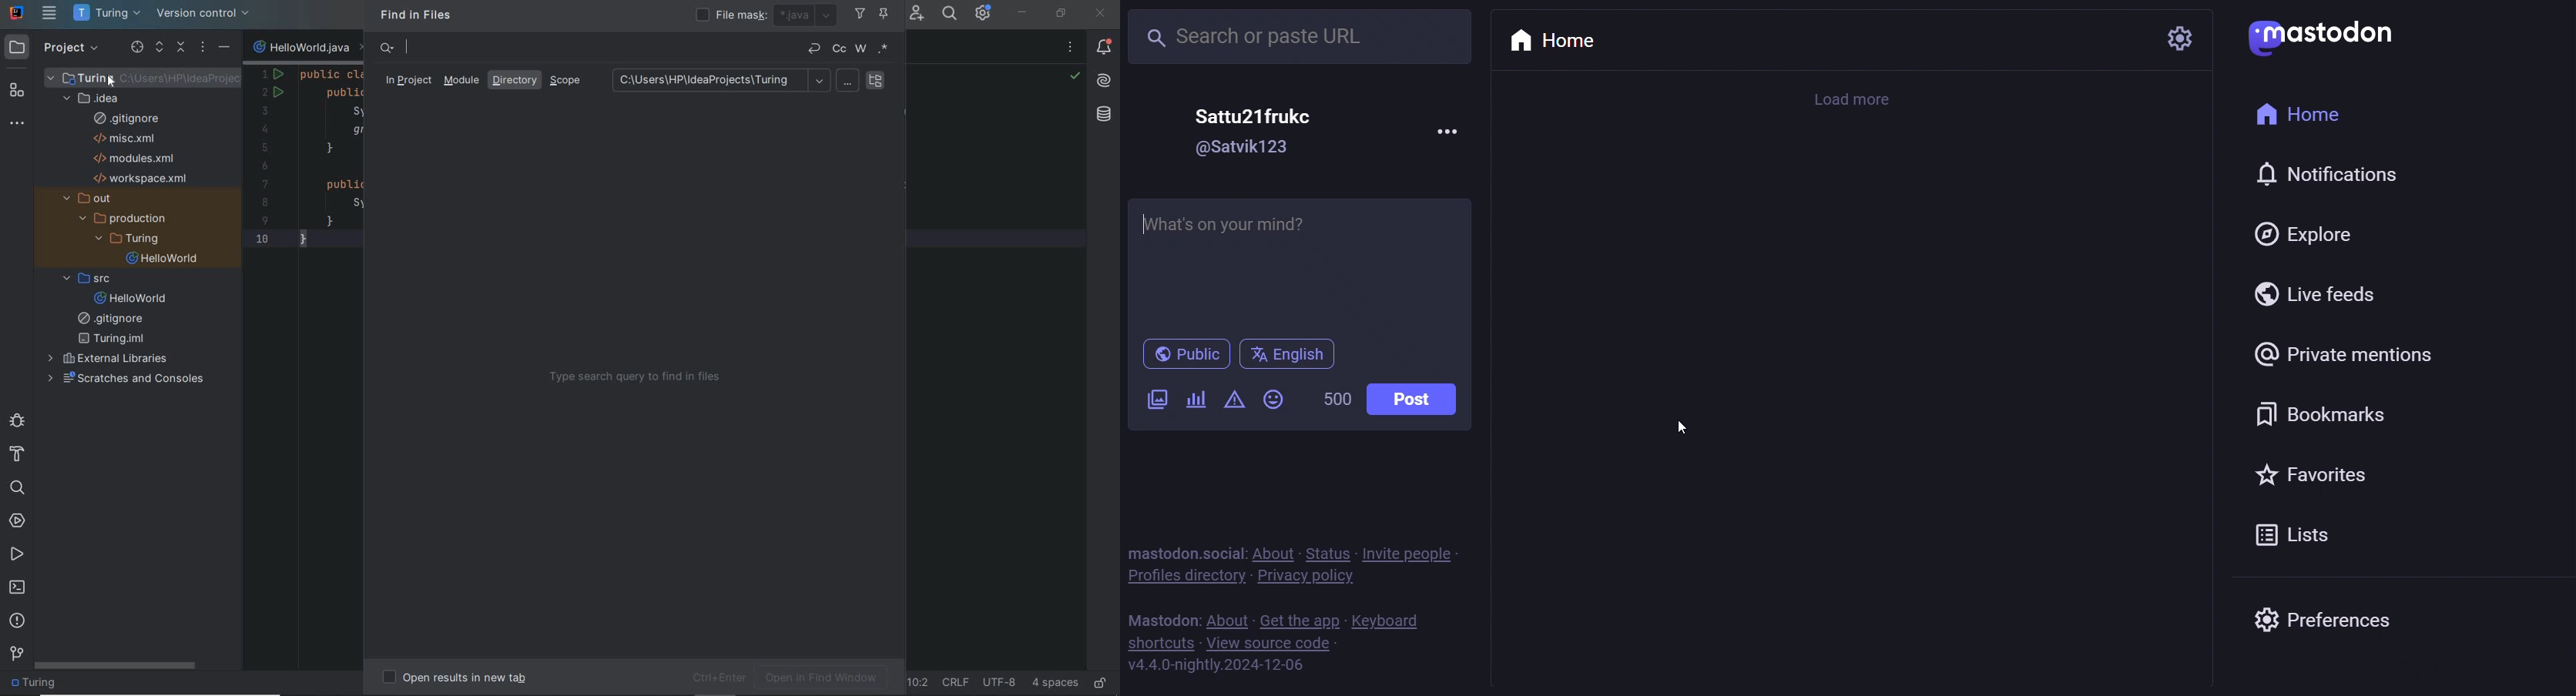  Describe the element at coordinates (1449, 133) in the screenshot. I see `more` at that location.